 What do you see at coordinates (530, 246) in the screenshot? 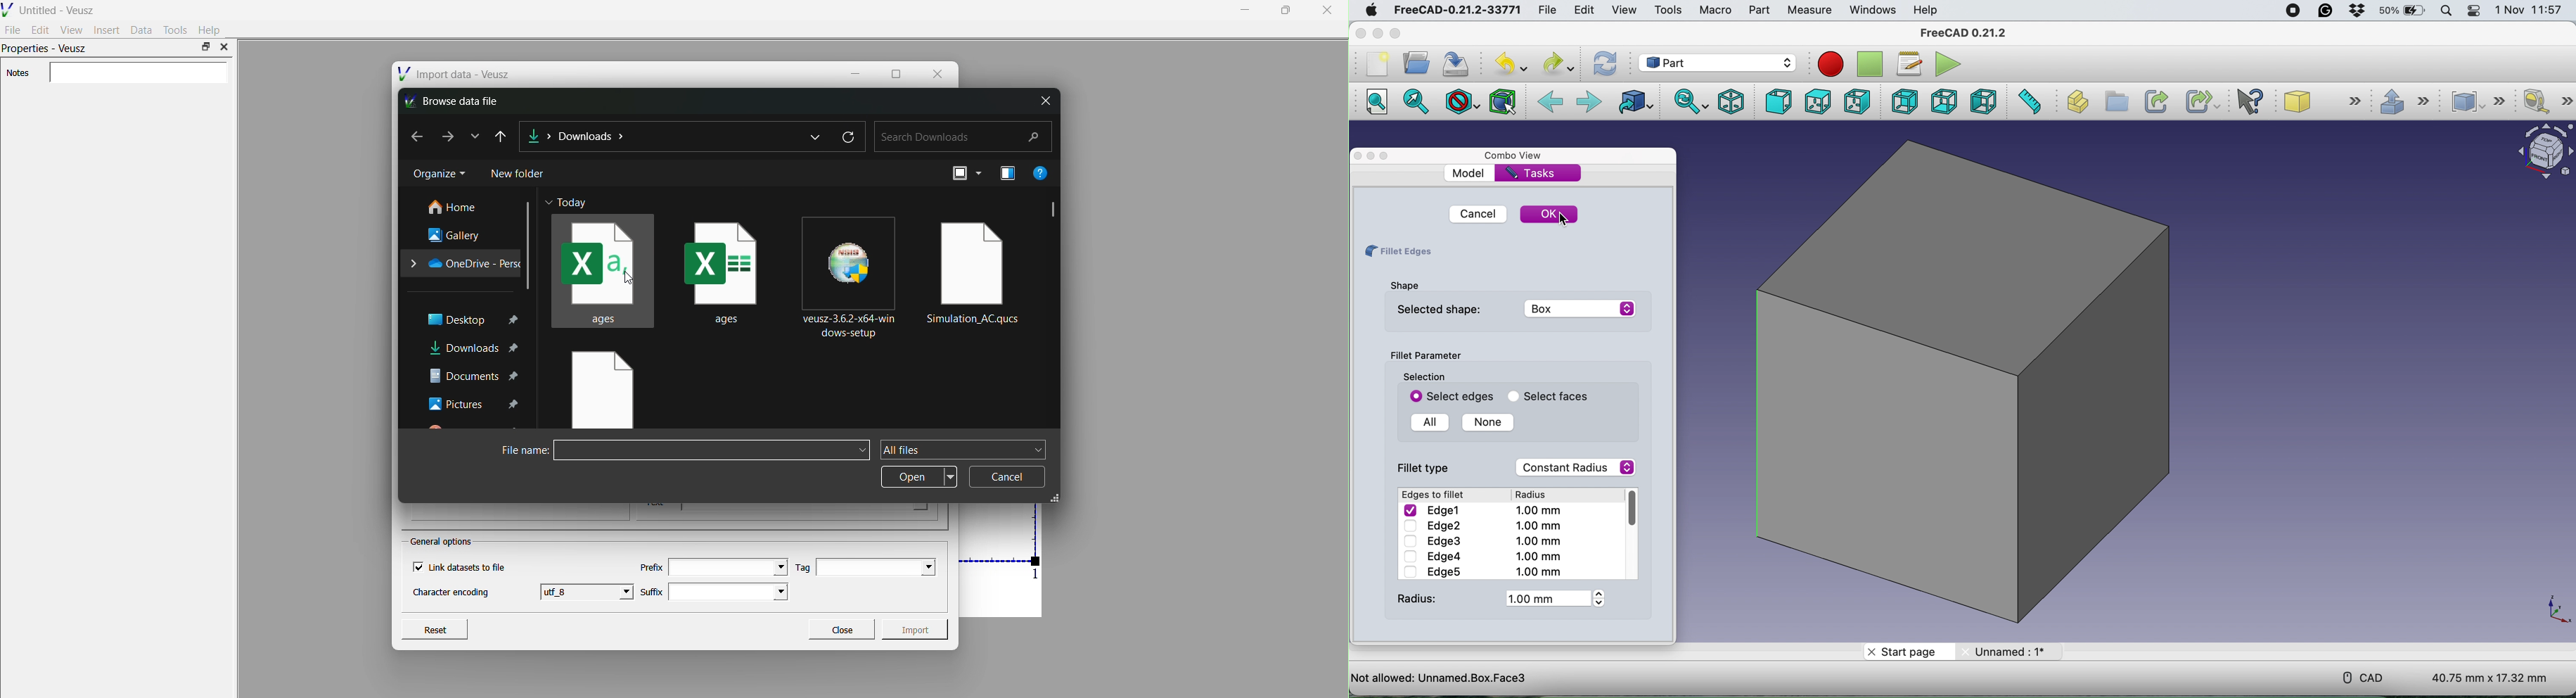
I see `scroll bar` at bounding box center [530, 246].